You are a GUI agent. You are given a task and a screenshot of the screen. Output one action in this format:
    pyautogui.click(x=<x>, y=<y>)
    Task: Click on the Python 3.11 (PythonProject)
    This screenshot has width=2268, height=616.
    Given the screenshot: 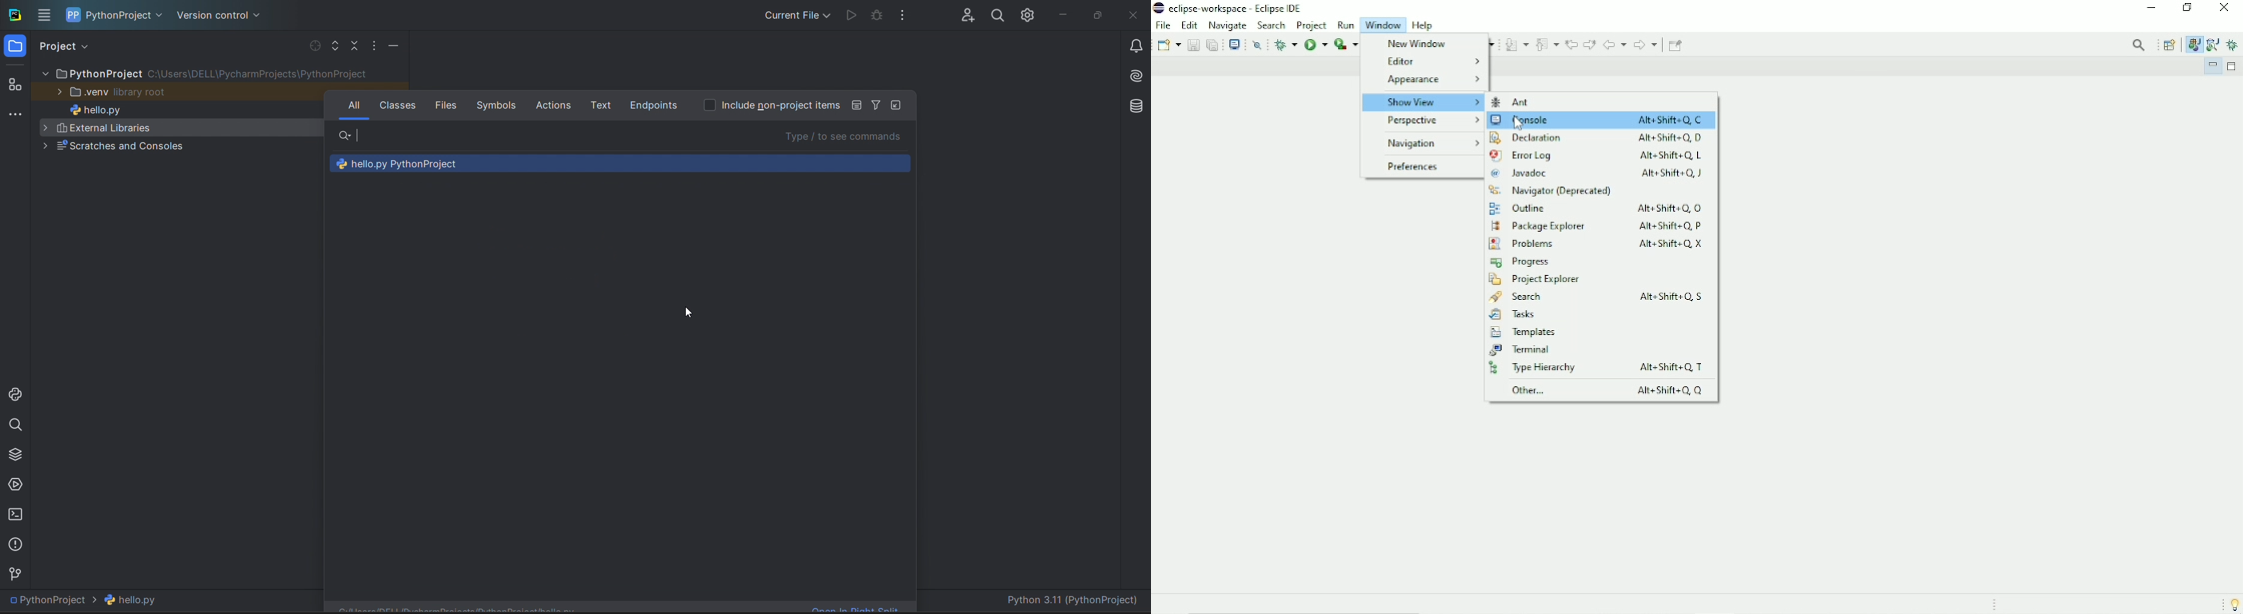 What is the action you would take?
    pyautogui.click(x=1074, y=600)
    